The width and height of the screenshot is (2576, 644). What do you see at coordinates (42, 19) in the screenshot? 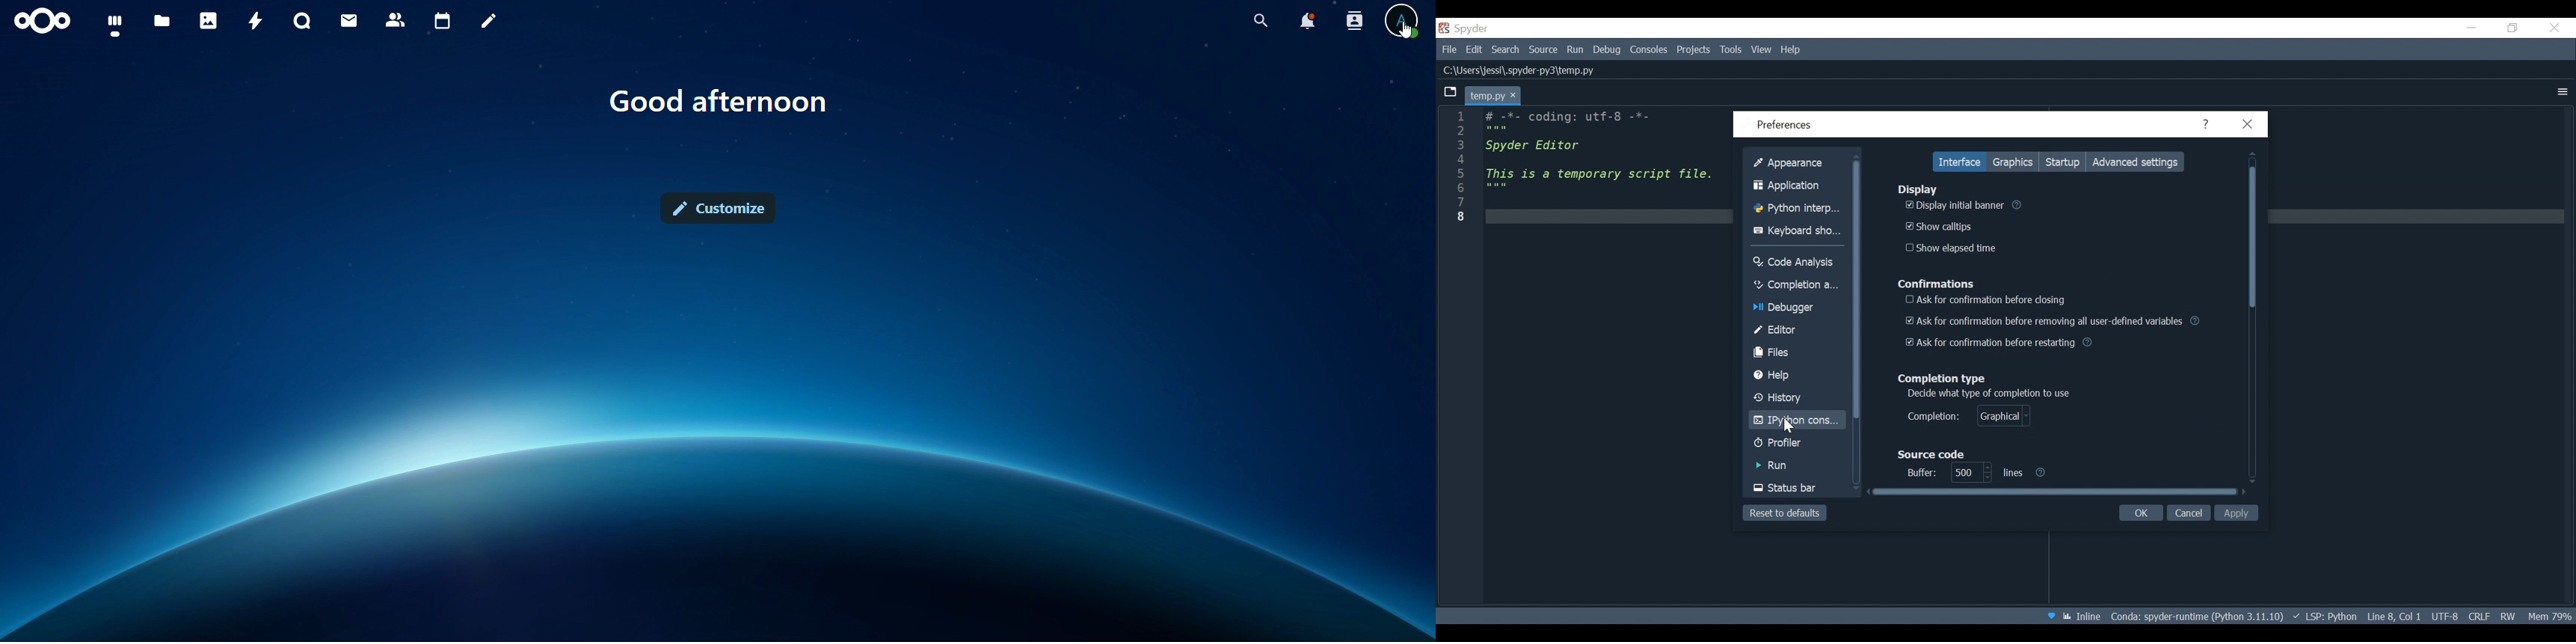
I see `icon` at bounding box center [42, 19].